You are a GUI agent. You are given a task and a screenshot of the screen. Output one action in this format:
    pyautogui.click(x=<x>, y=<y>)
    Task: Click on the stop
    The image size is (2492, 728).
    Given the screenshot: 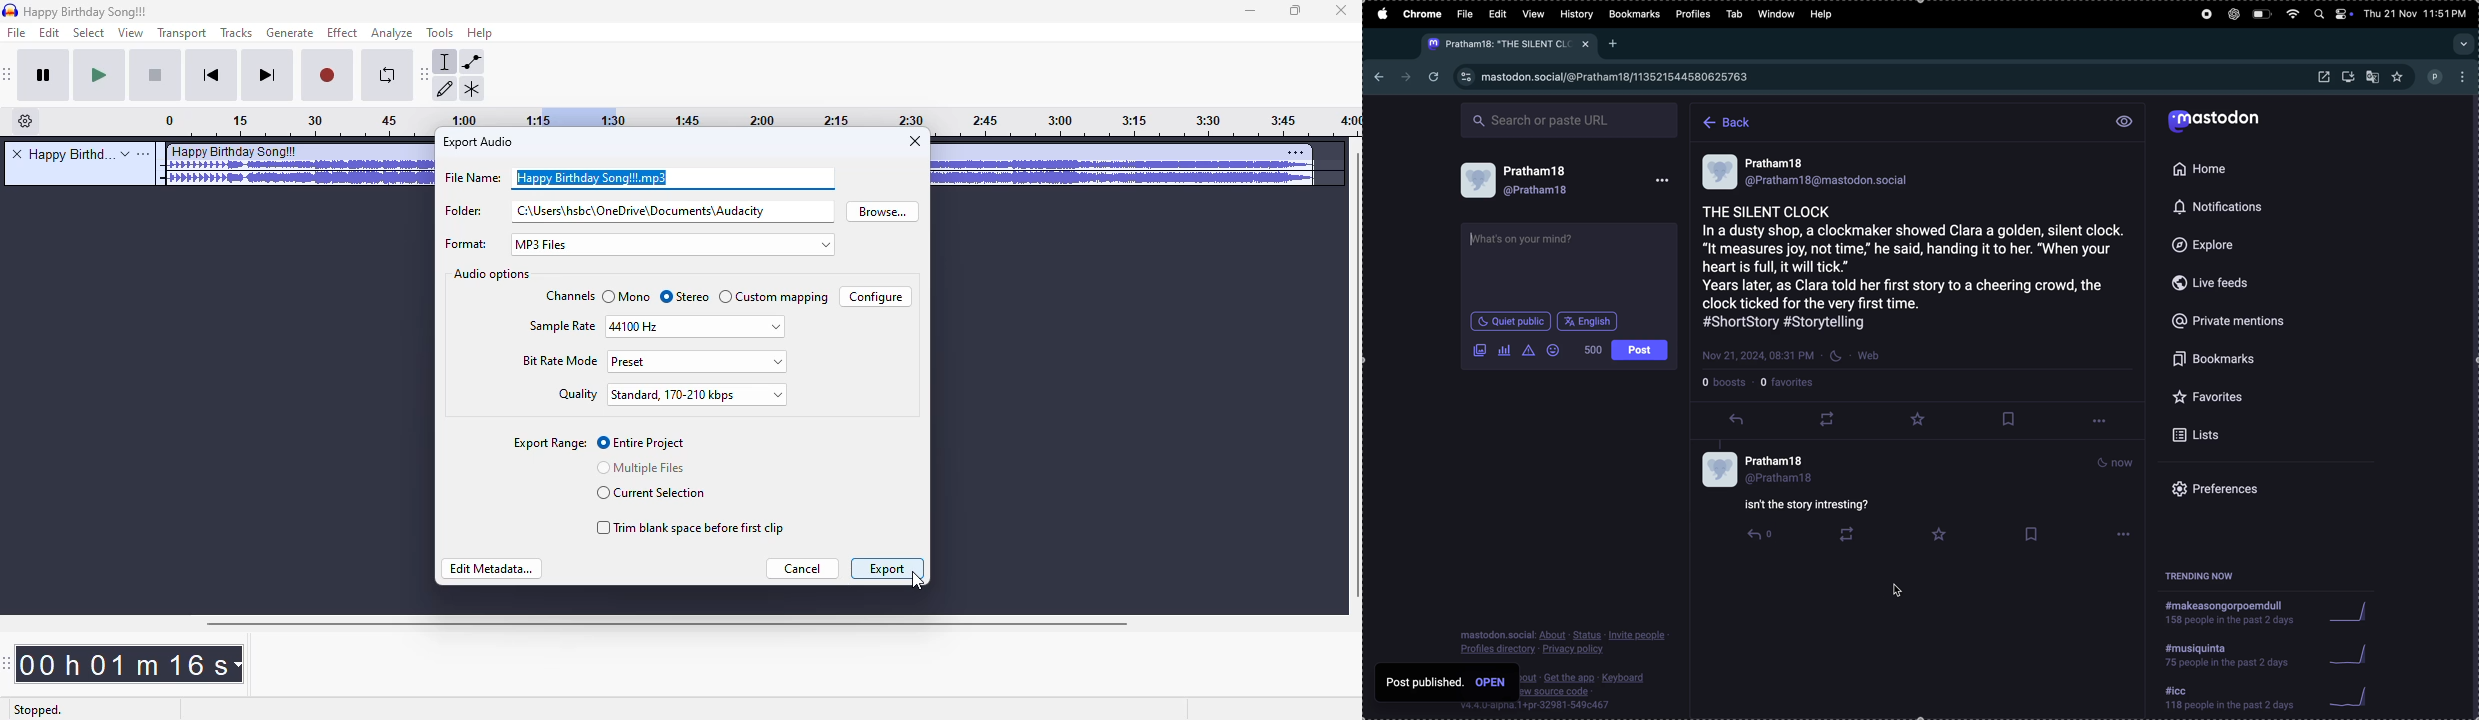 What is the action you would take?
    pyautogui.click(x=157, y=77)
    